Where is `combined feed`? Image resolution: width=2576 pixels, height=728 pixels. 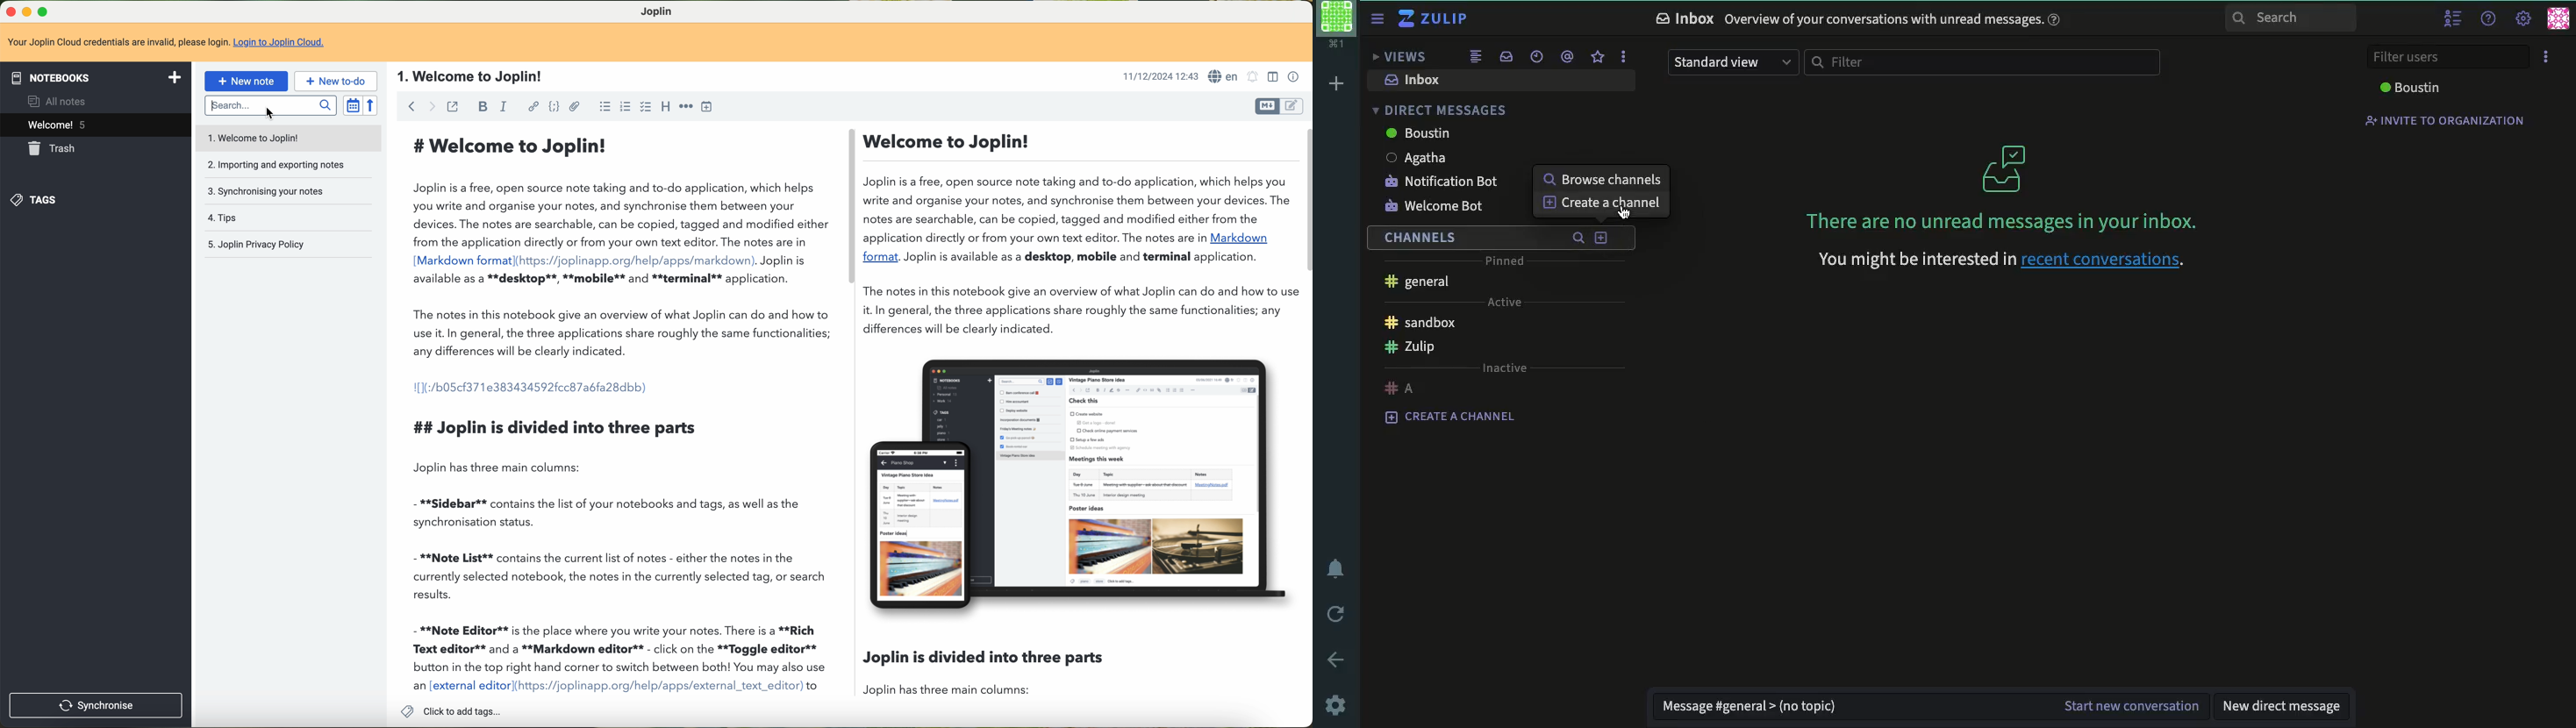 combined feed is located at coordinates (1474, 57).